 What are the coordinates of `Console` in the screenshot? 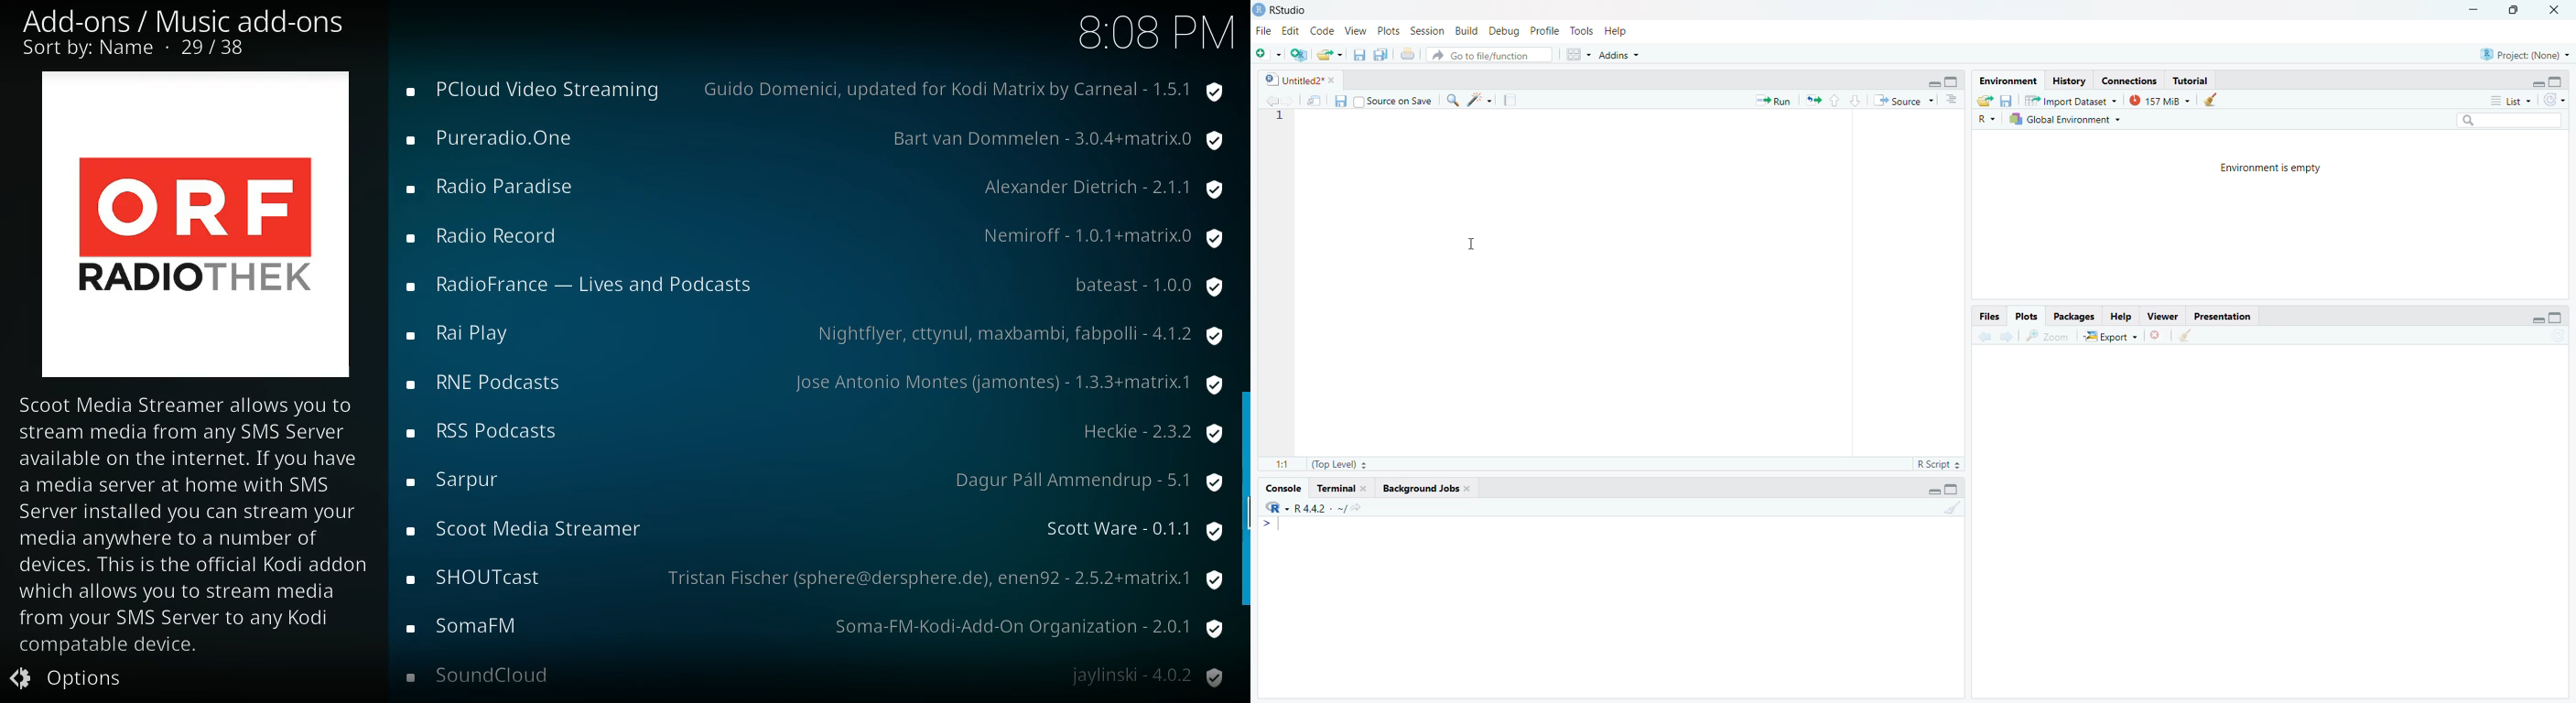 It's located at (1283, 487).